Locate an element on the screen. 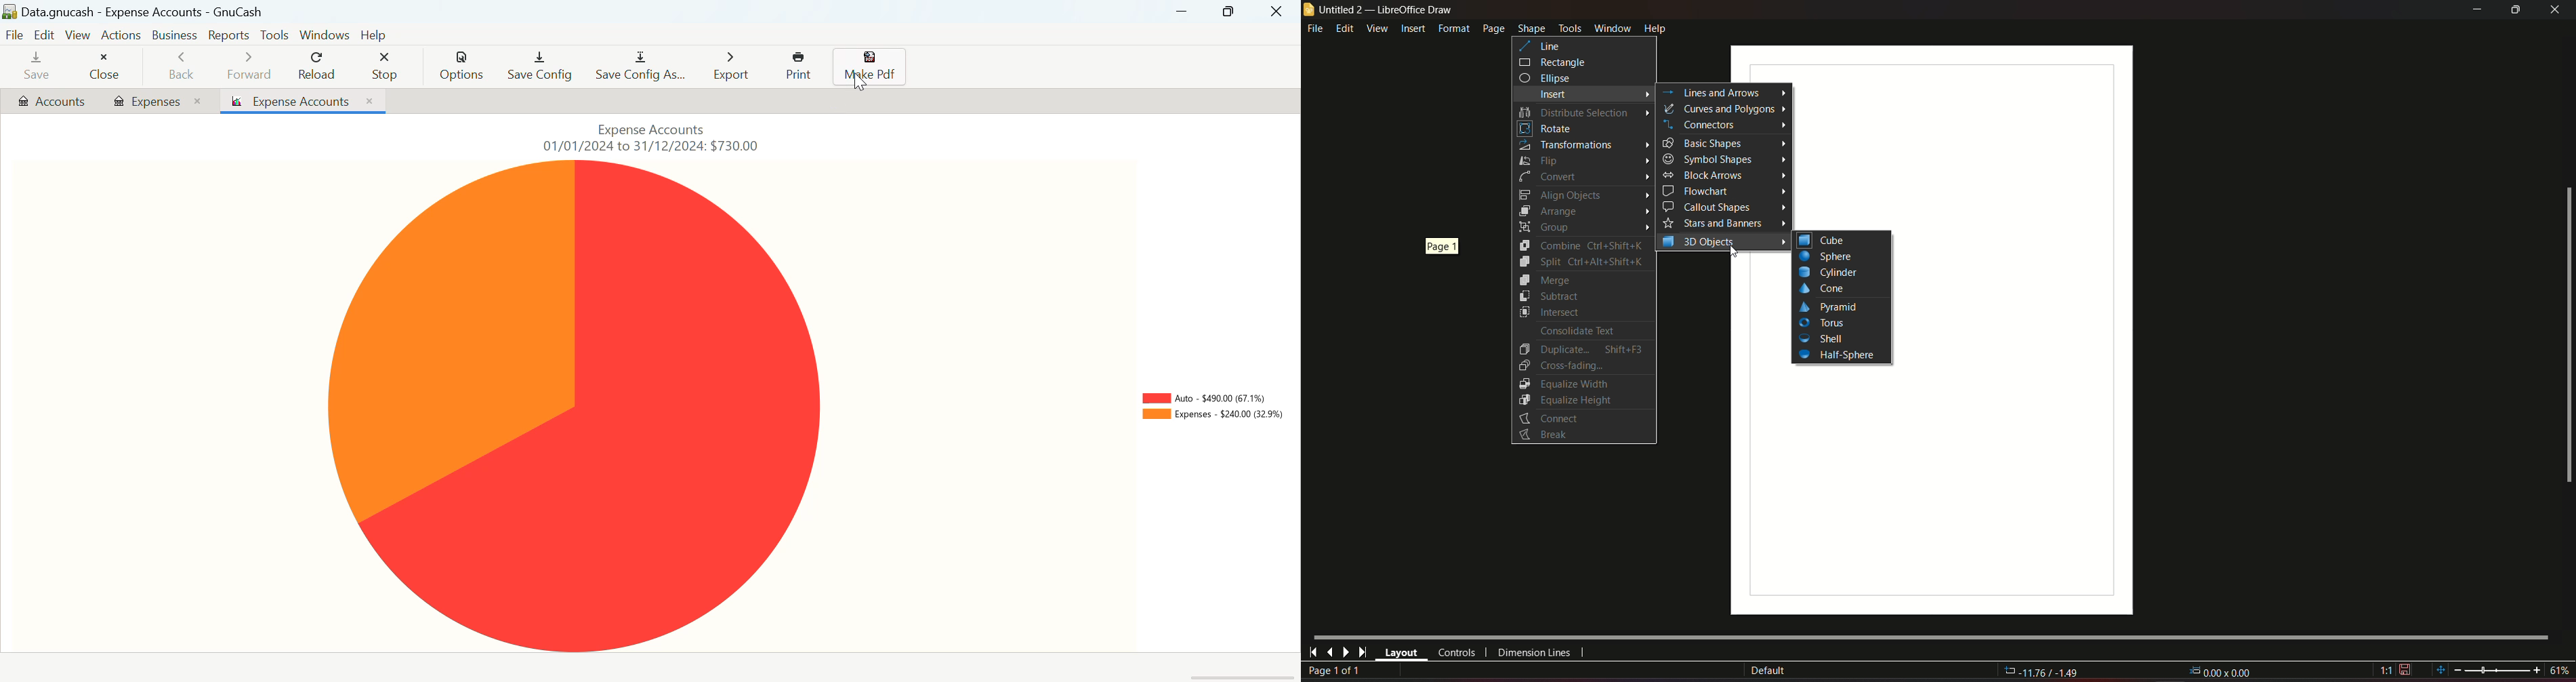  untitled 2 - libreoffice draw is located at coordinates (1379, 10).